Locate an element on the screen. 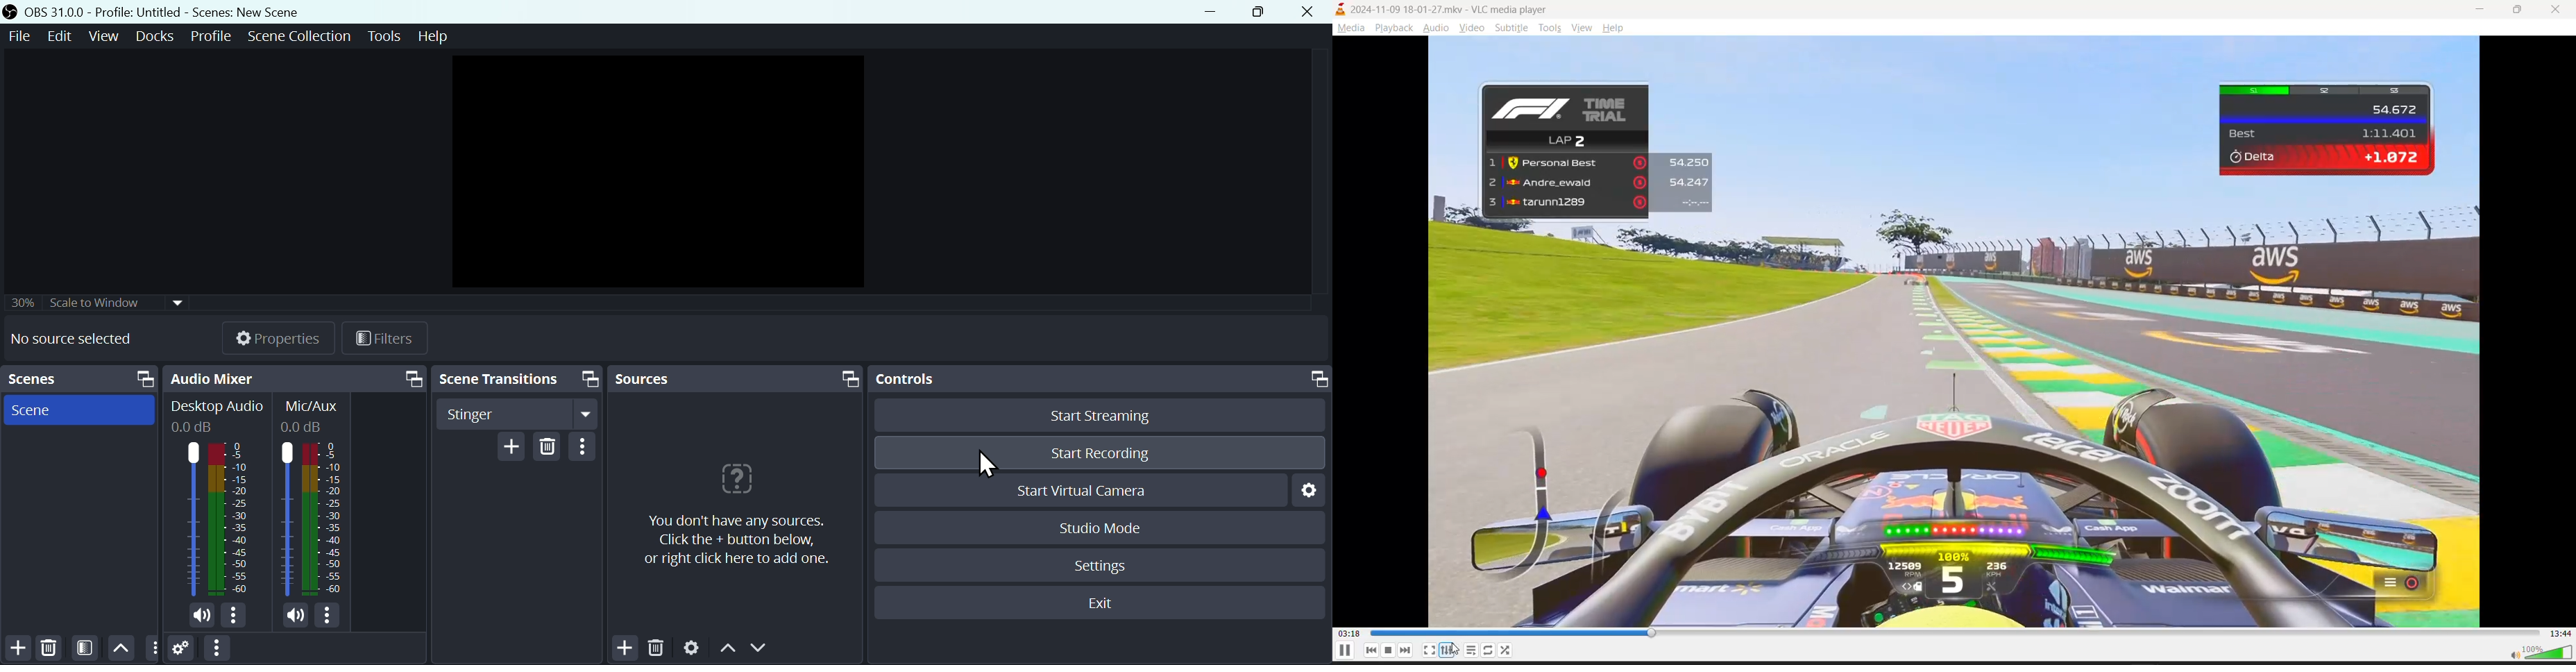 This screenshot has width=2576, height=672. maximize is located at coordinates (144, 378).